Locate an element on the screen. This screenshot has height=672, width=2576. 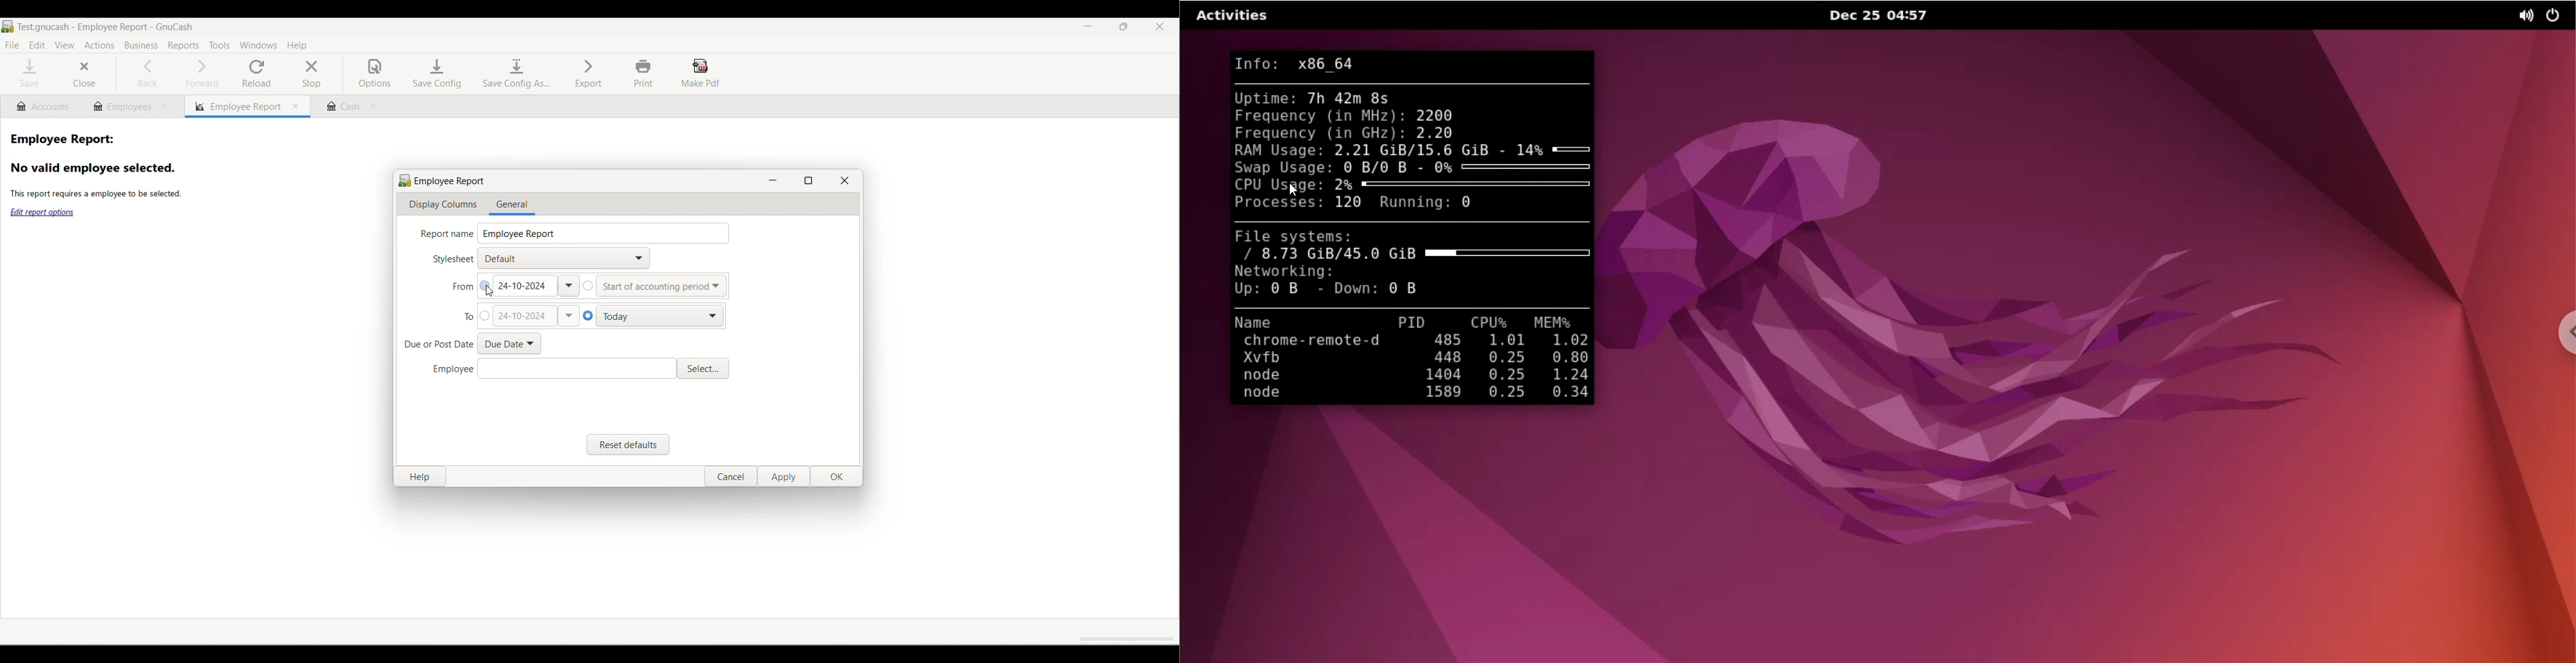
Existing date is located at coordinates (526, 285).